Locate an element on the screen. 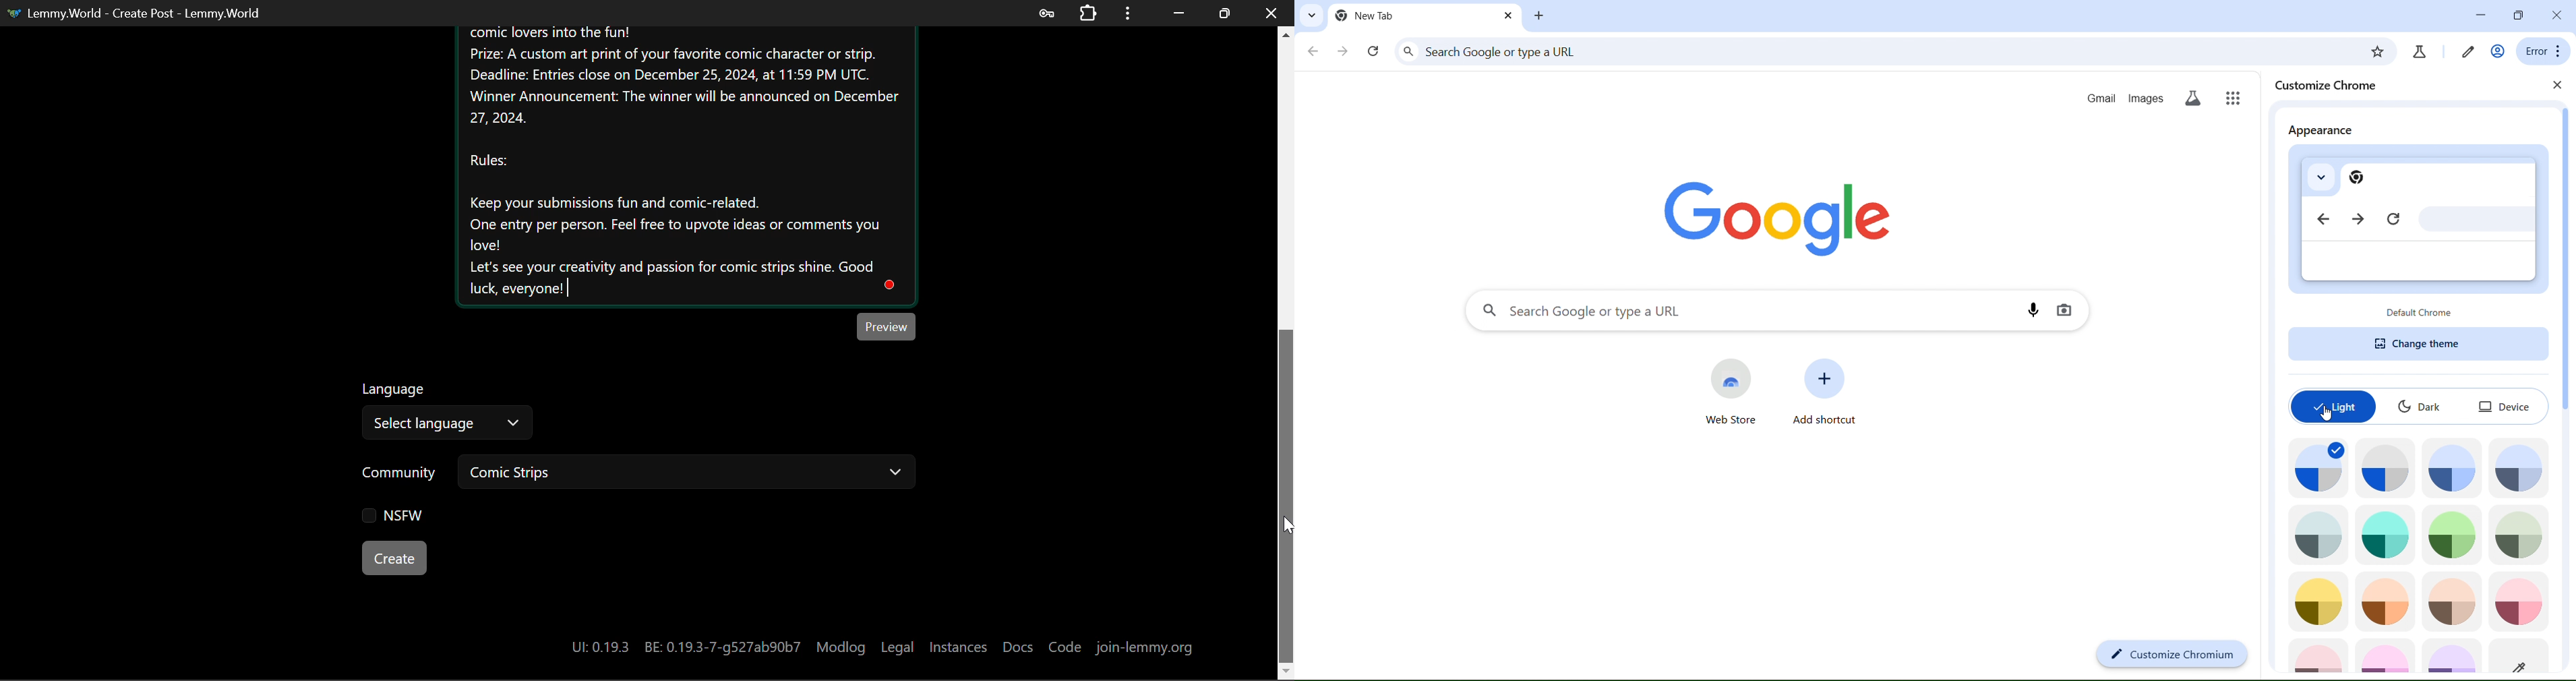 The height and width of the screenshot is (700, 2576). Close Window is located at coordinates (1271, 11).